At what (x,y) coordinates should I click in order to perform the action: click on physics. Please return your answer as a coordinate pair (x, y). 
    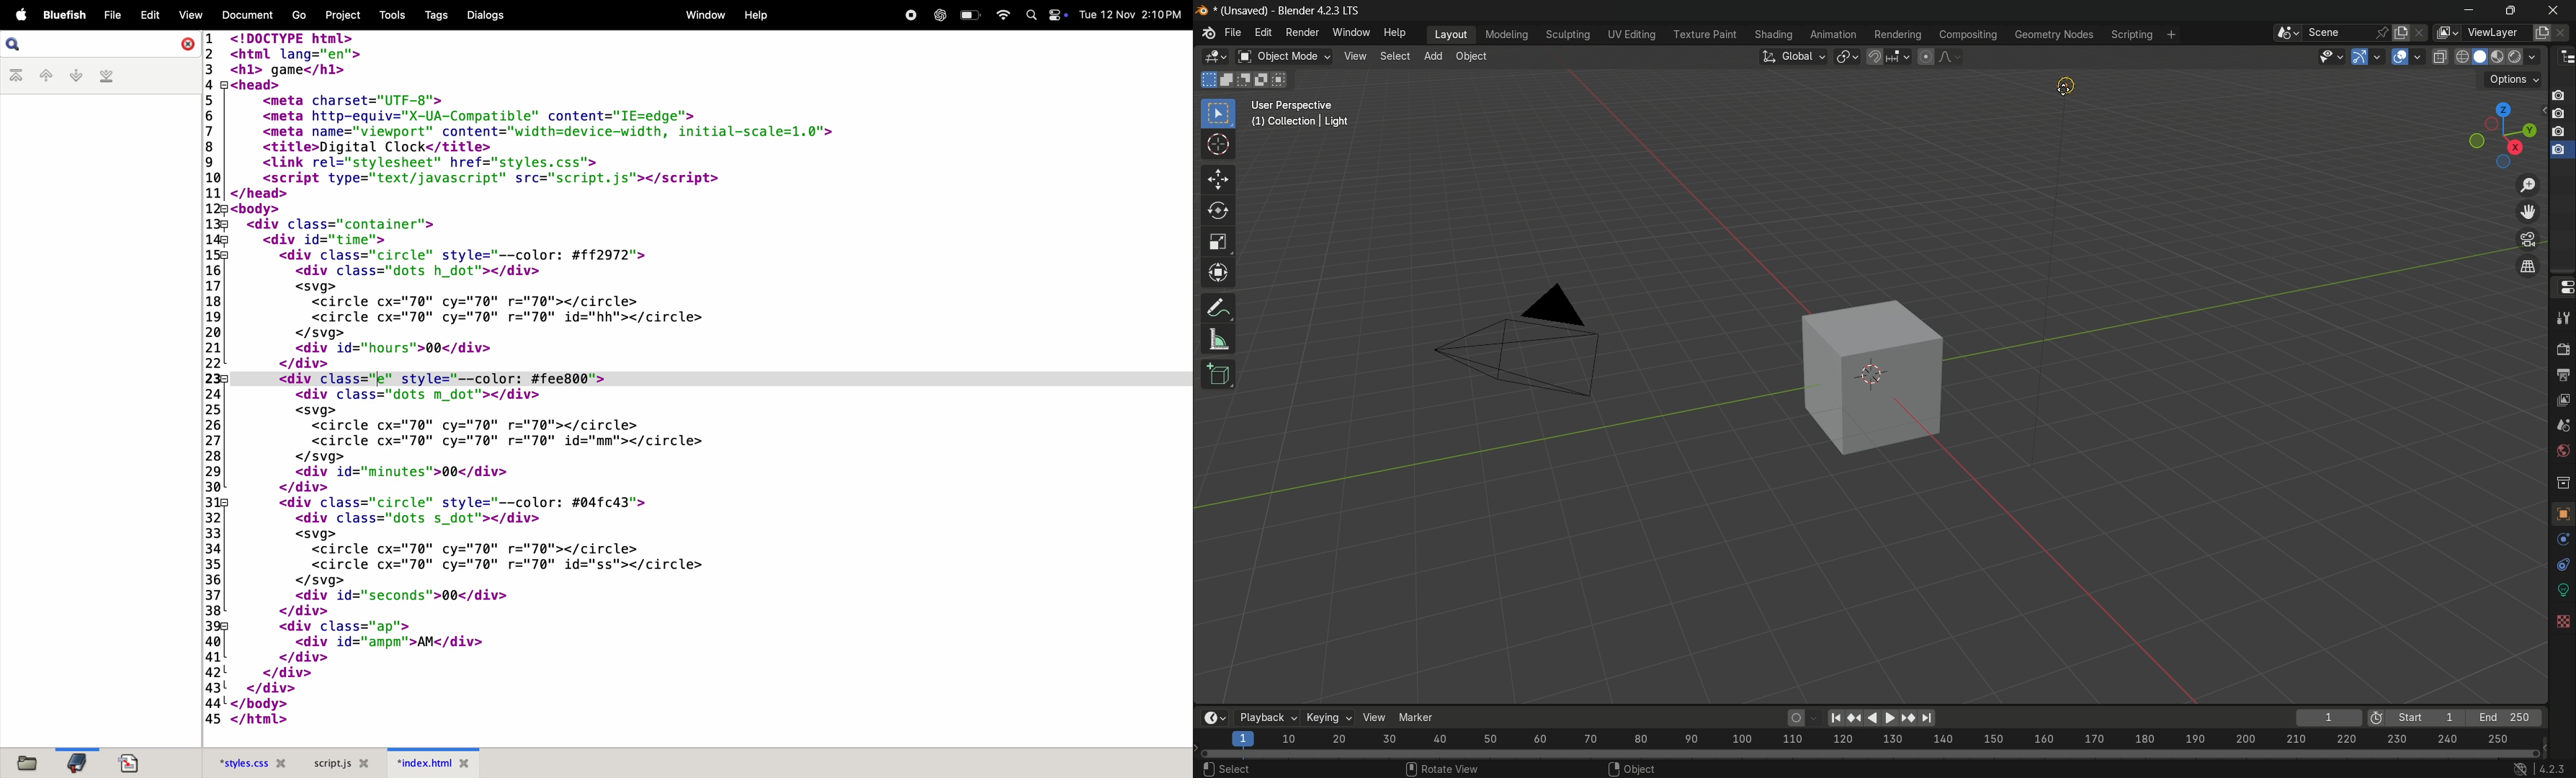
    Looking at the image, I should click on (2560, 592).